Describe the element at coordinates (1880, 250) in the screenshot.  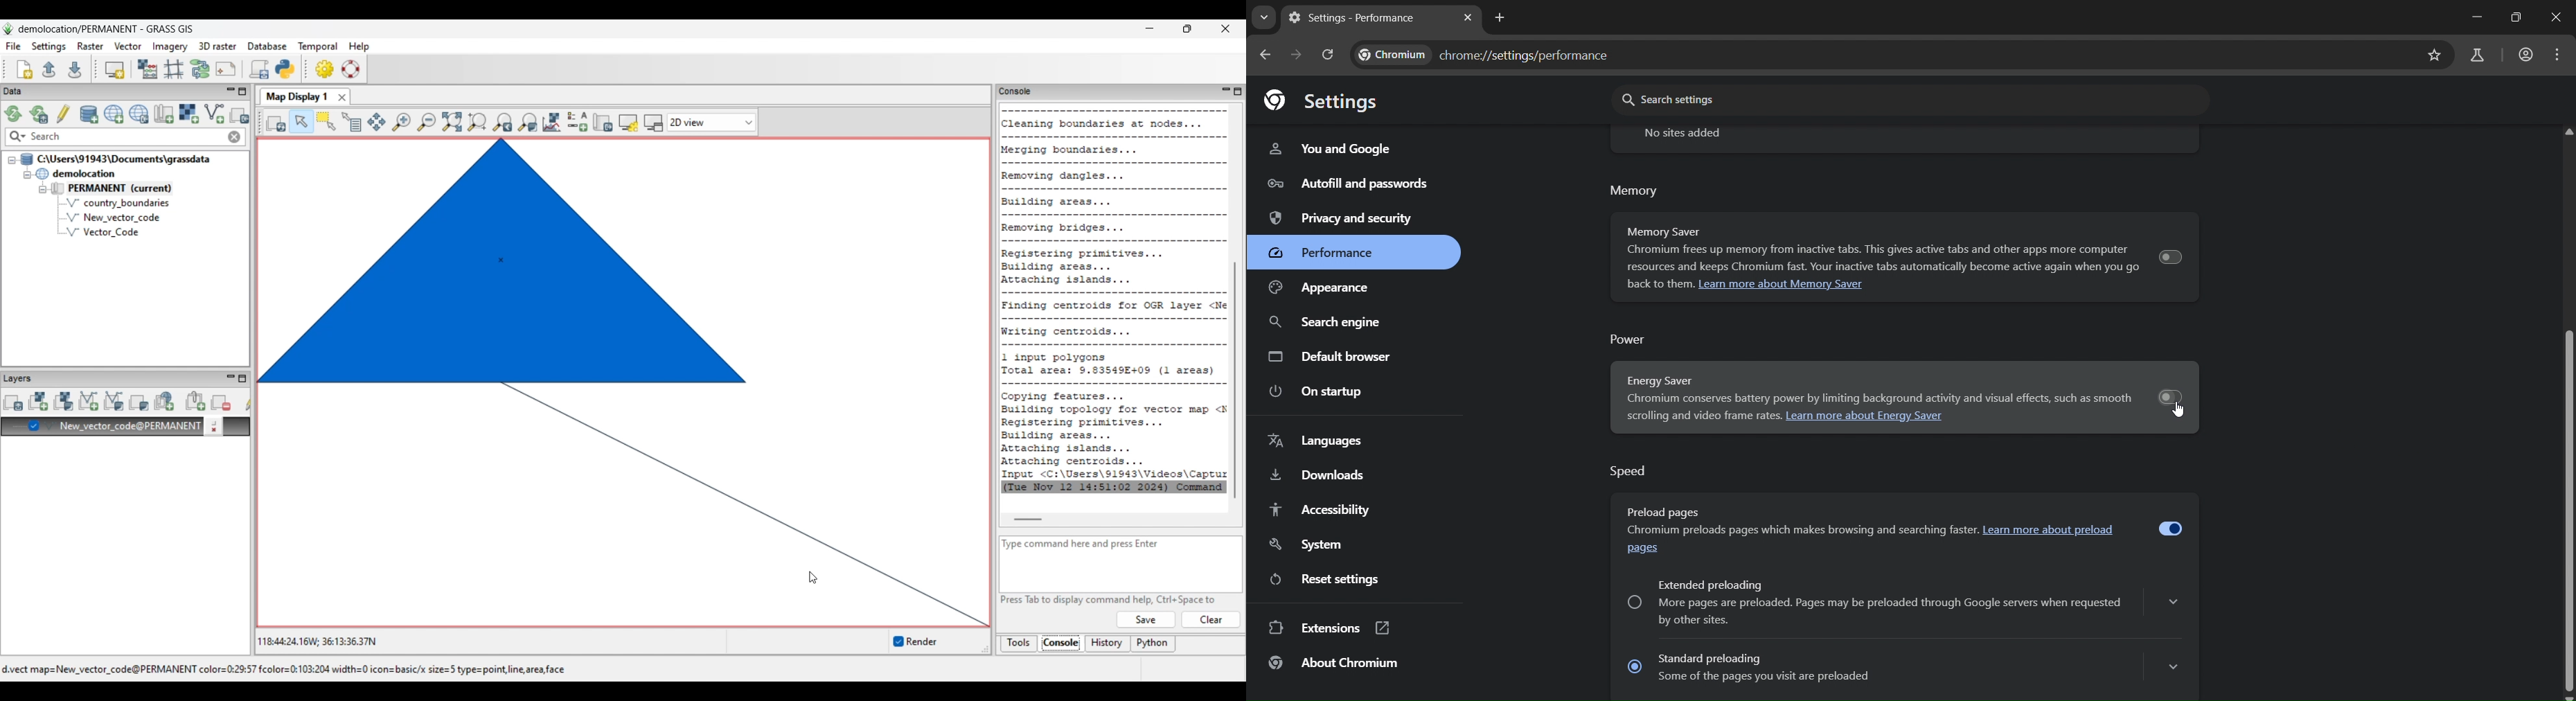
I see `Memory Saver
Chromium frees up memory from inactive tabs. This gives active tabs and other apps more computer
resources and keeps Chromium fast. Your inactive tabs automatically become active again when you go` at that location.